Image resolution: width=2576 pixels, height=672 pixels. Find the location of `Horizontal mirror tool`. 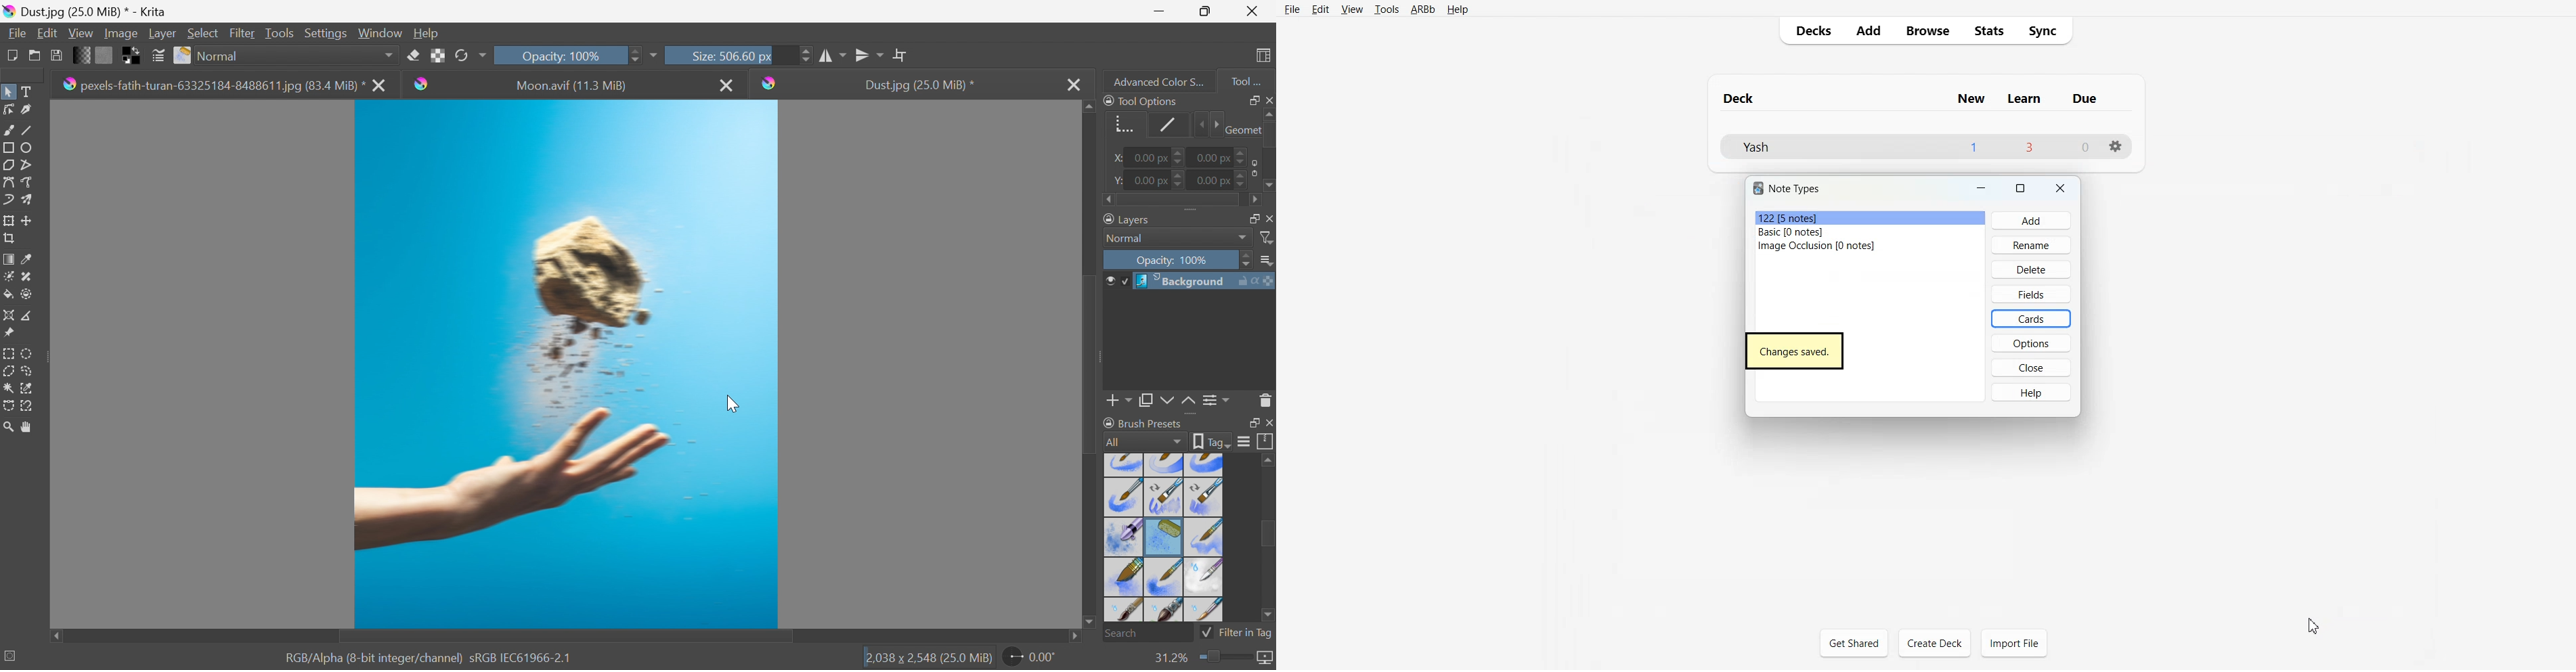

Horizontal mirror tool is located at coordinates (870, 53).